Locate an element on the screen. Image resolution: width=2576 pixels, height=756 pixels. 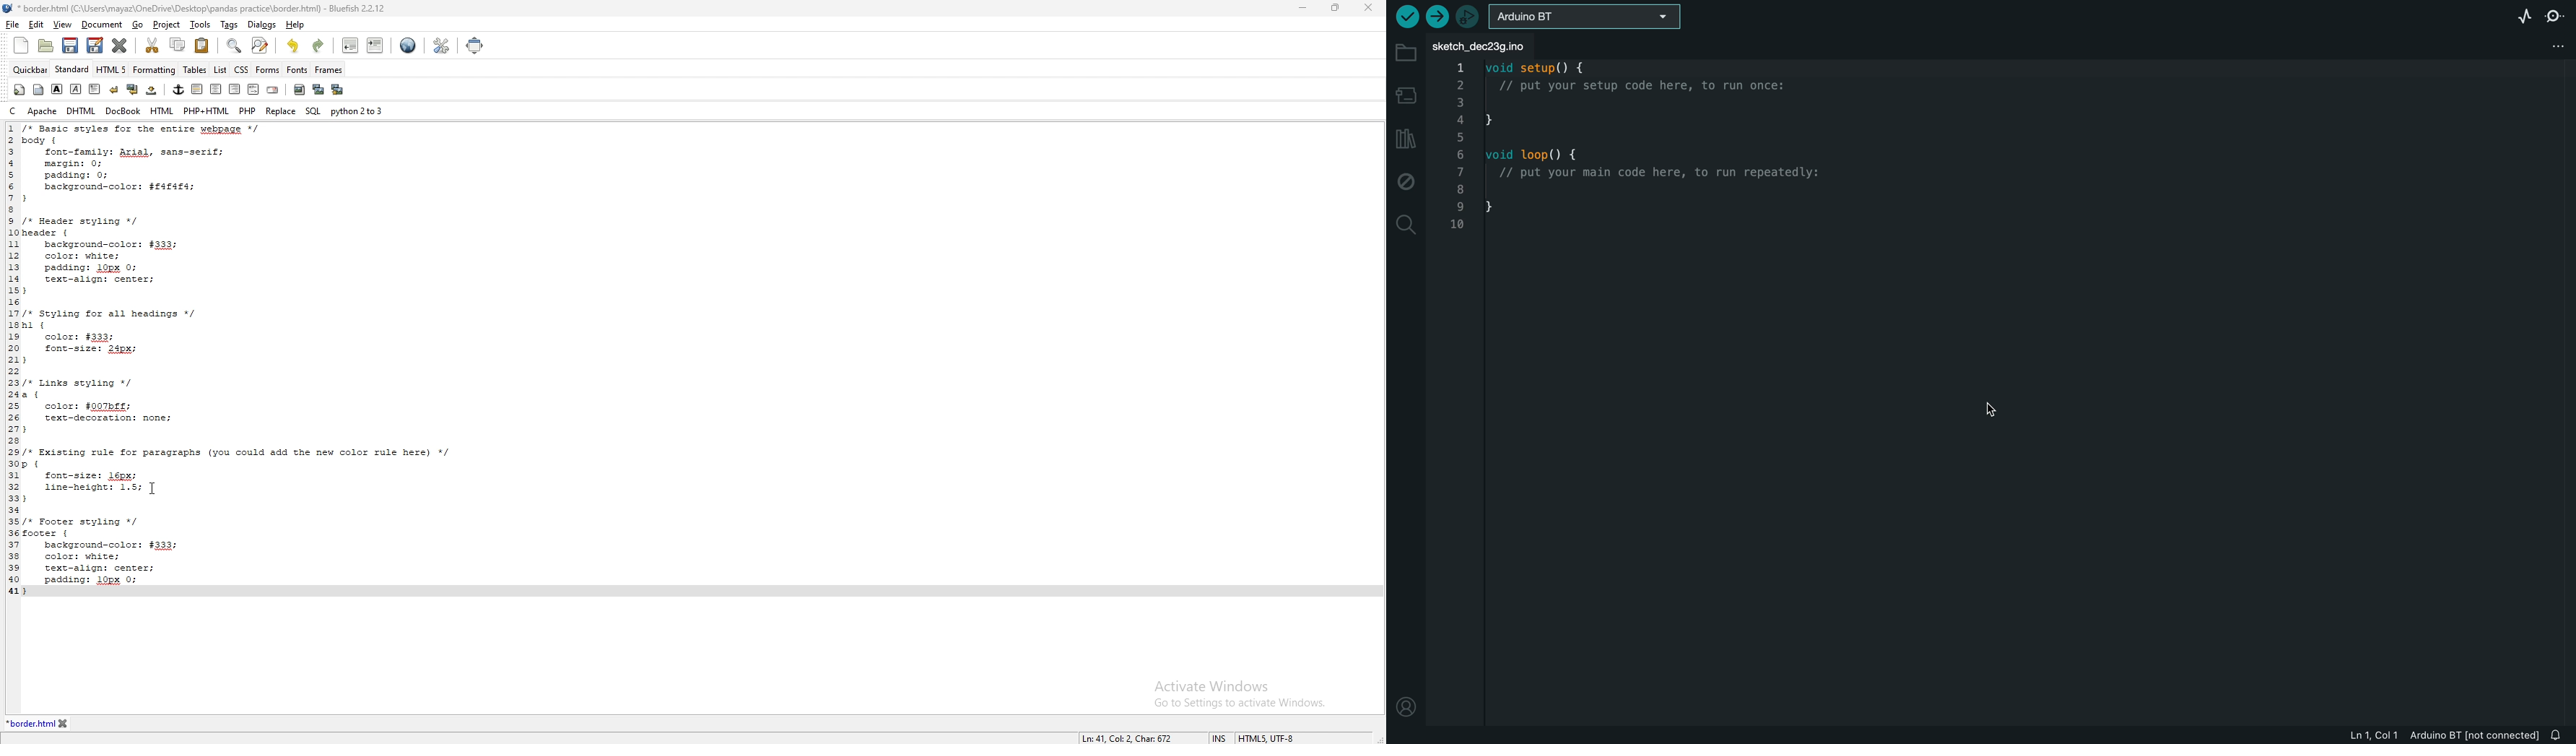
file is located at coordinates (13, 24).